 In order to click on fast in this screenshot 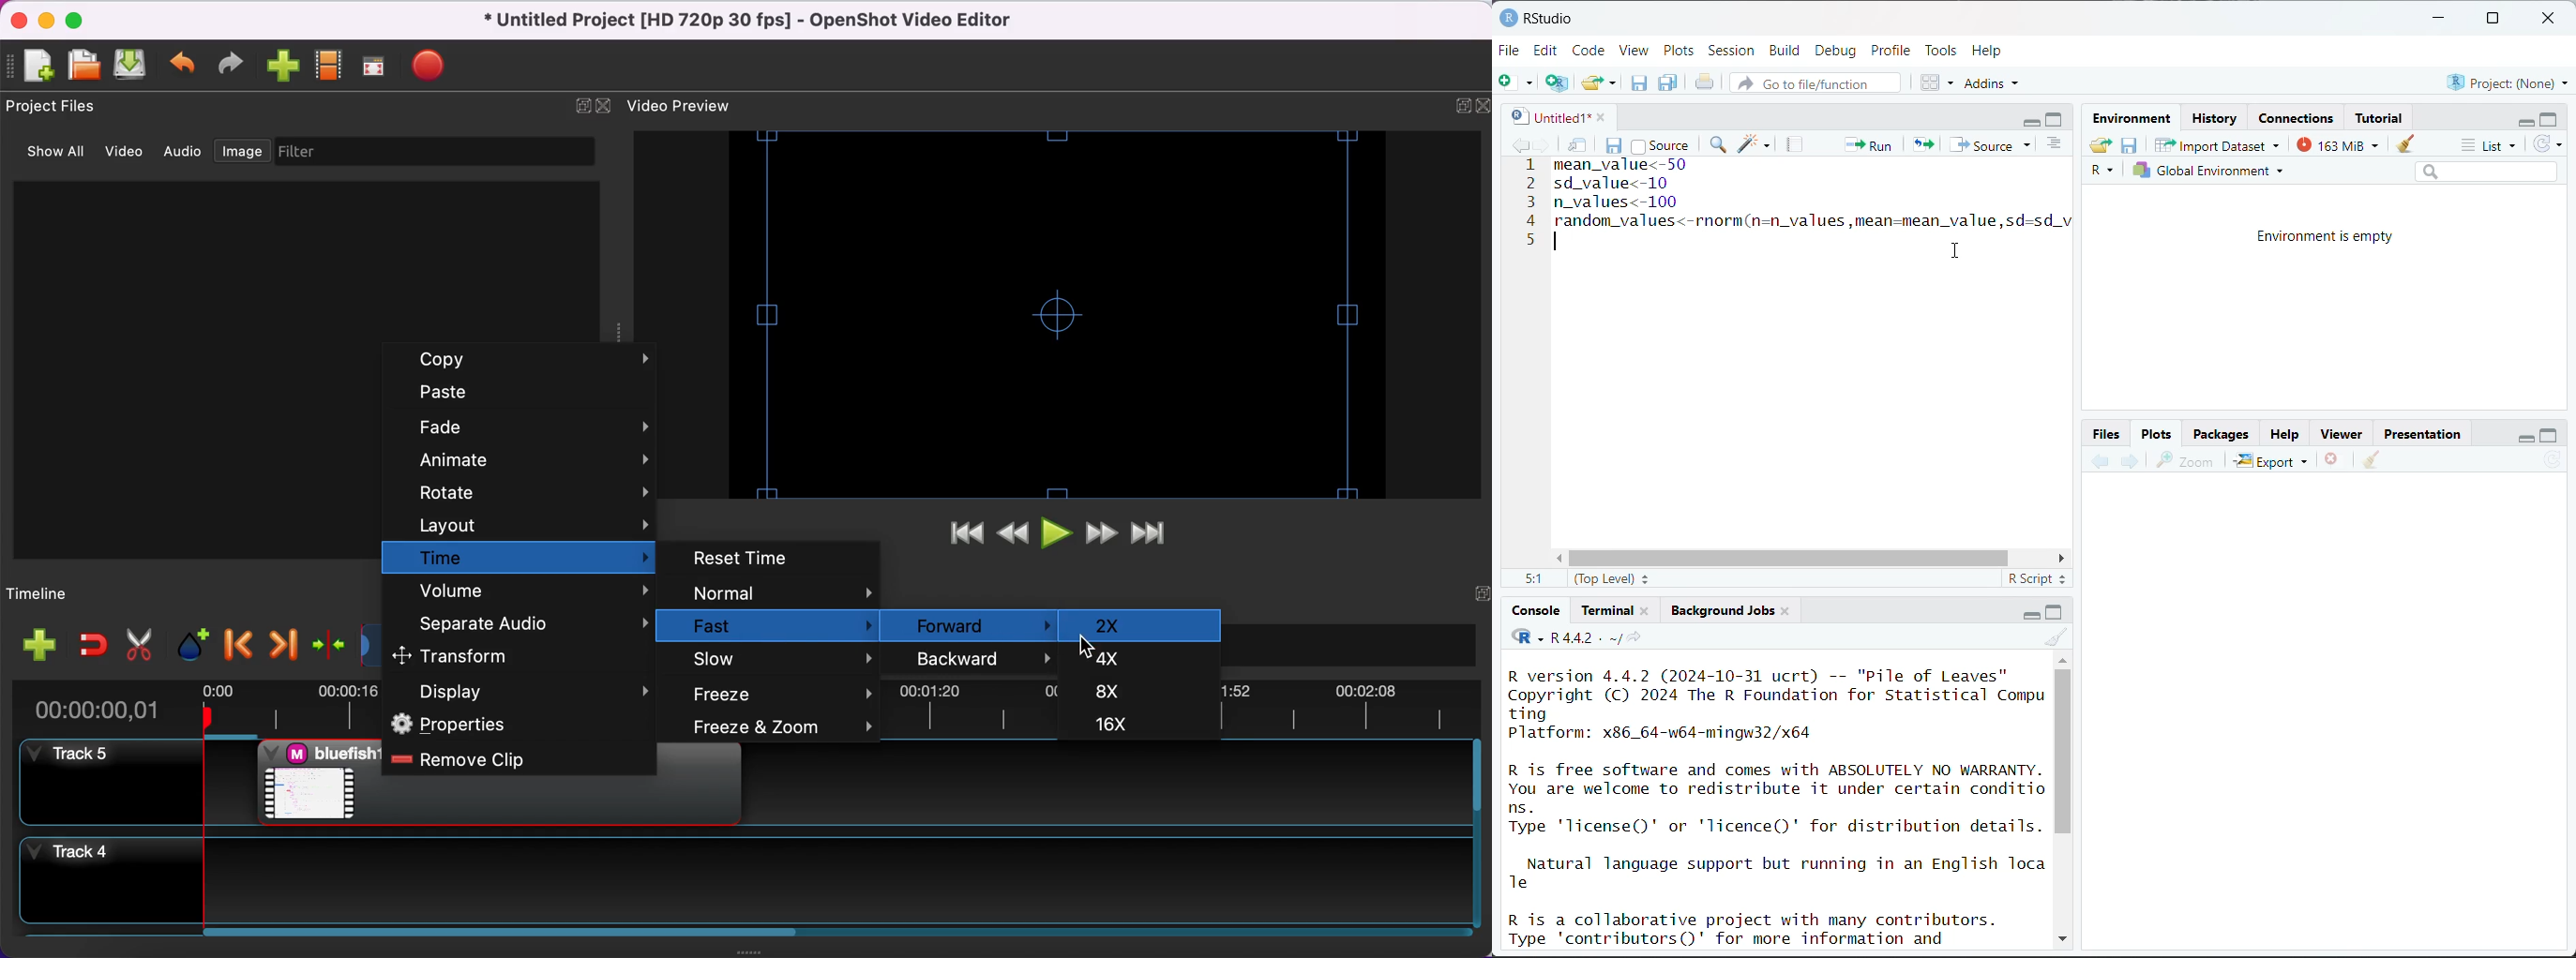, I will do `click(778, 628)`.